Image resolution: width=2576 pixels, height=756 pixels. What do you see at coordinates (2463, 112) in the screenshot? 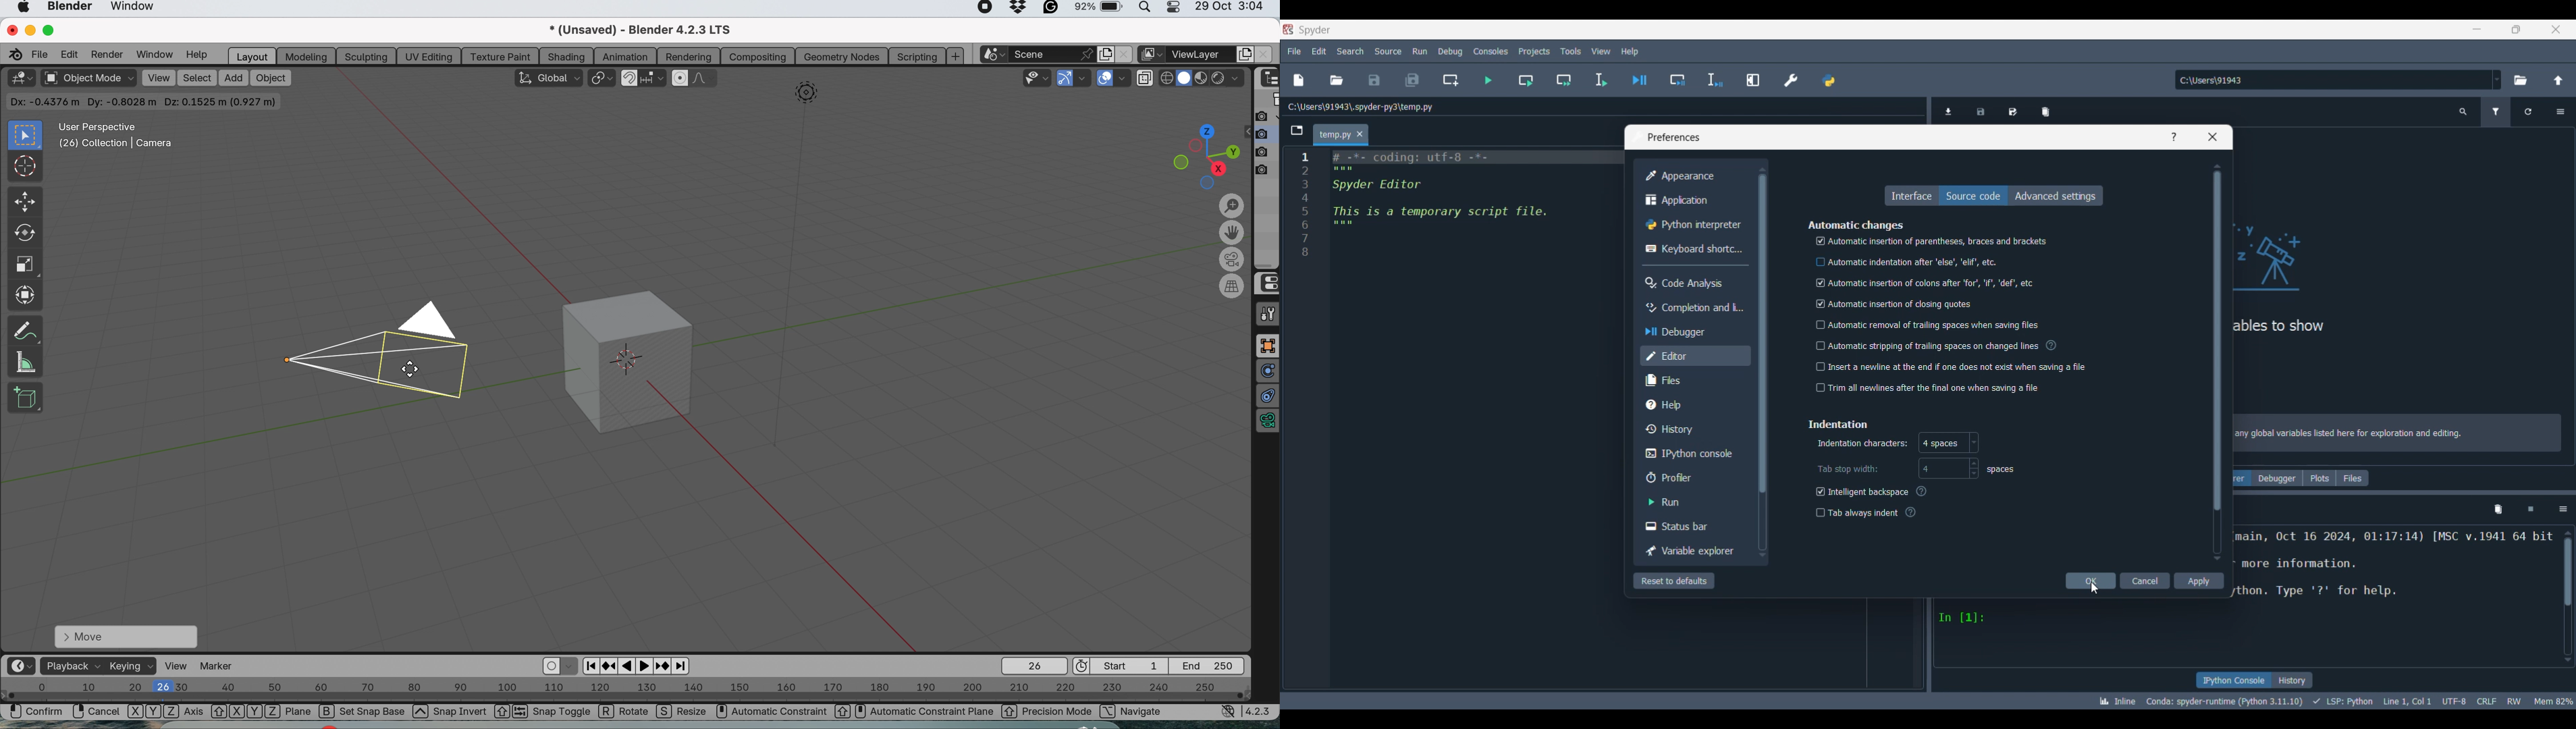
I see `Search variable names and types` at bounding box center [2463, 112].